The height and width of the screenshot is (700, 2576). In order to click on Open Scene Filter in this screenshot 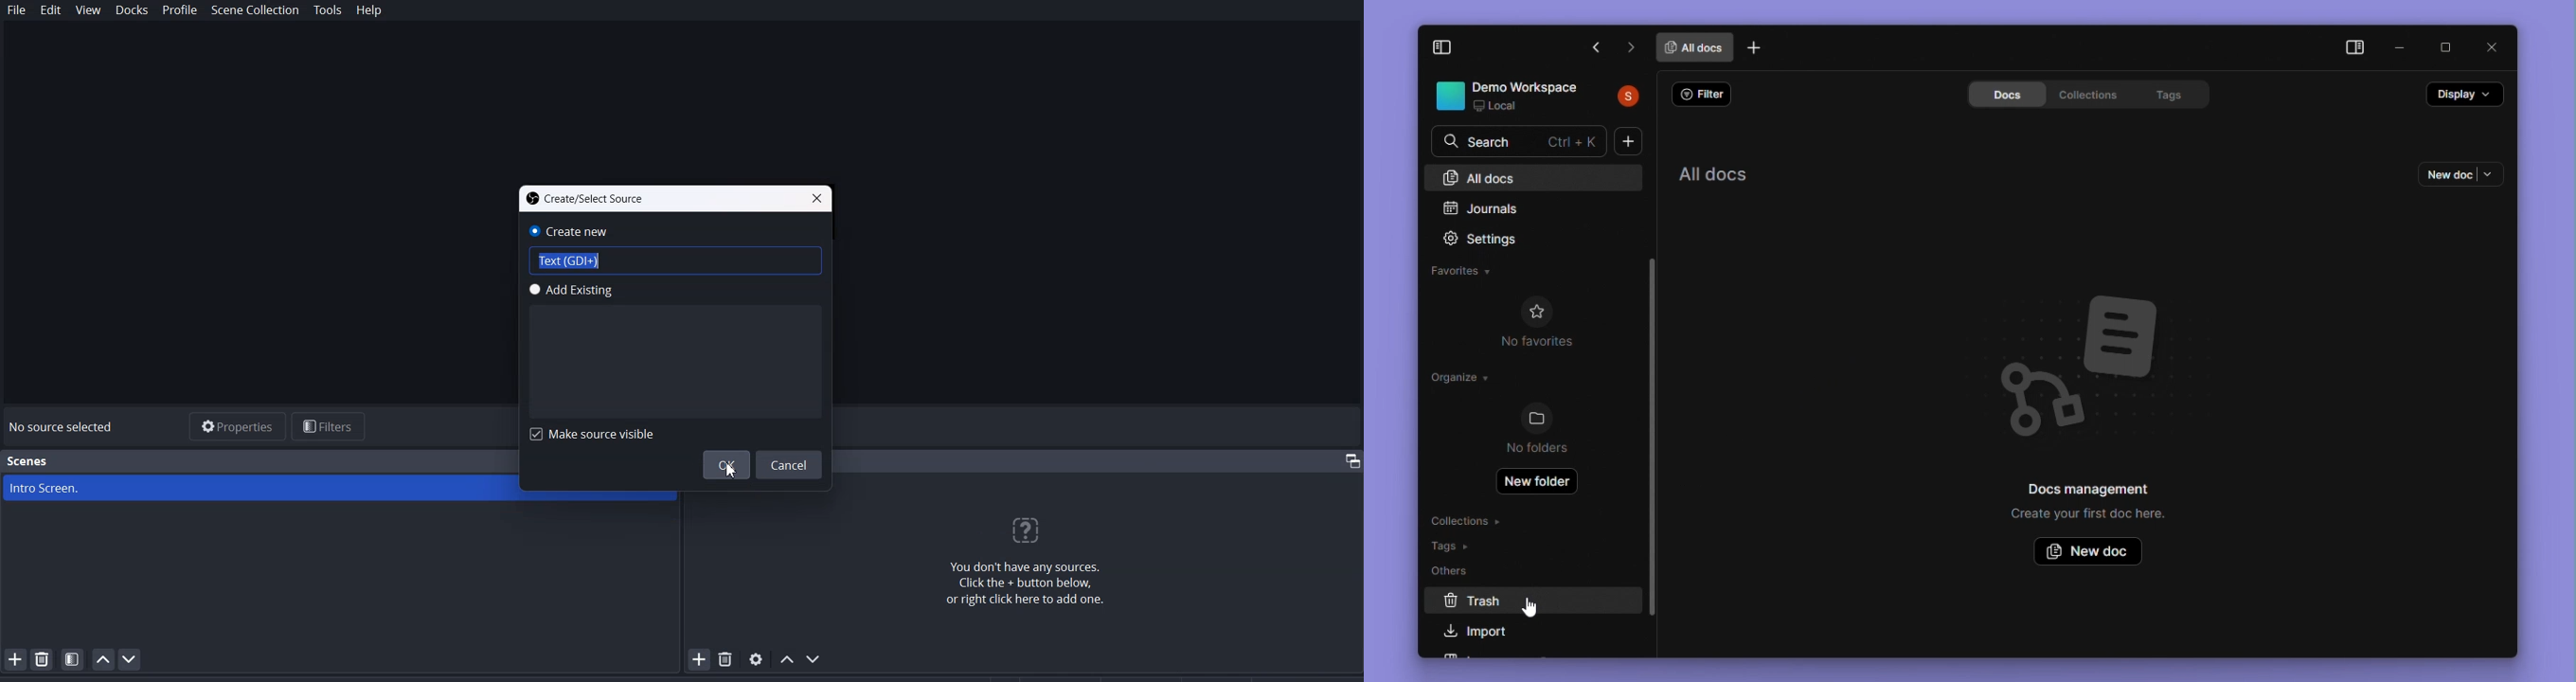, I will do `click(72, 659)`.